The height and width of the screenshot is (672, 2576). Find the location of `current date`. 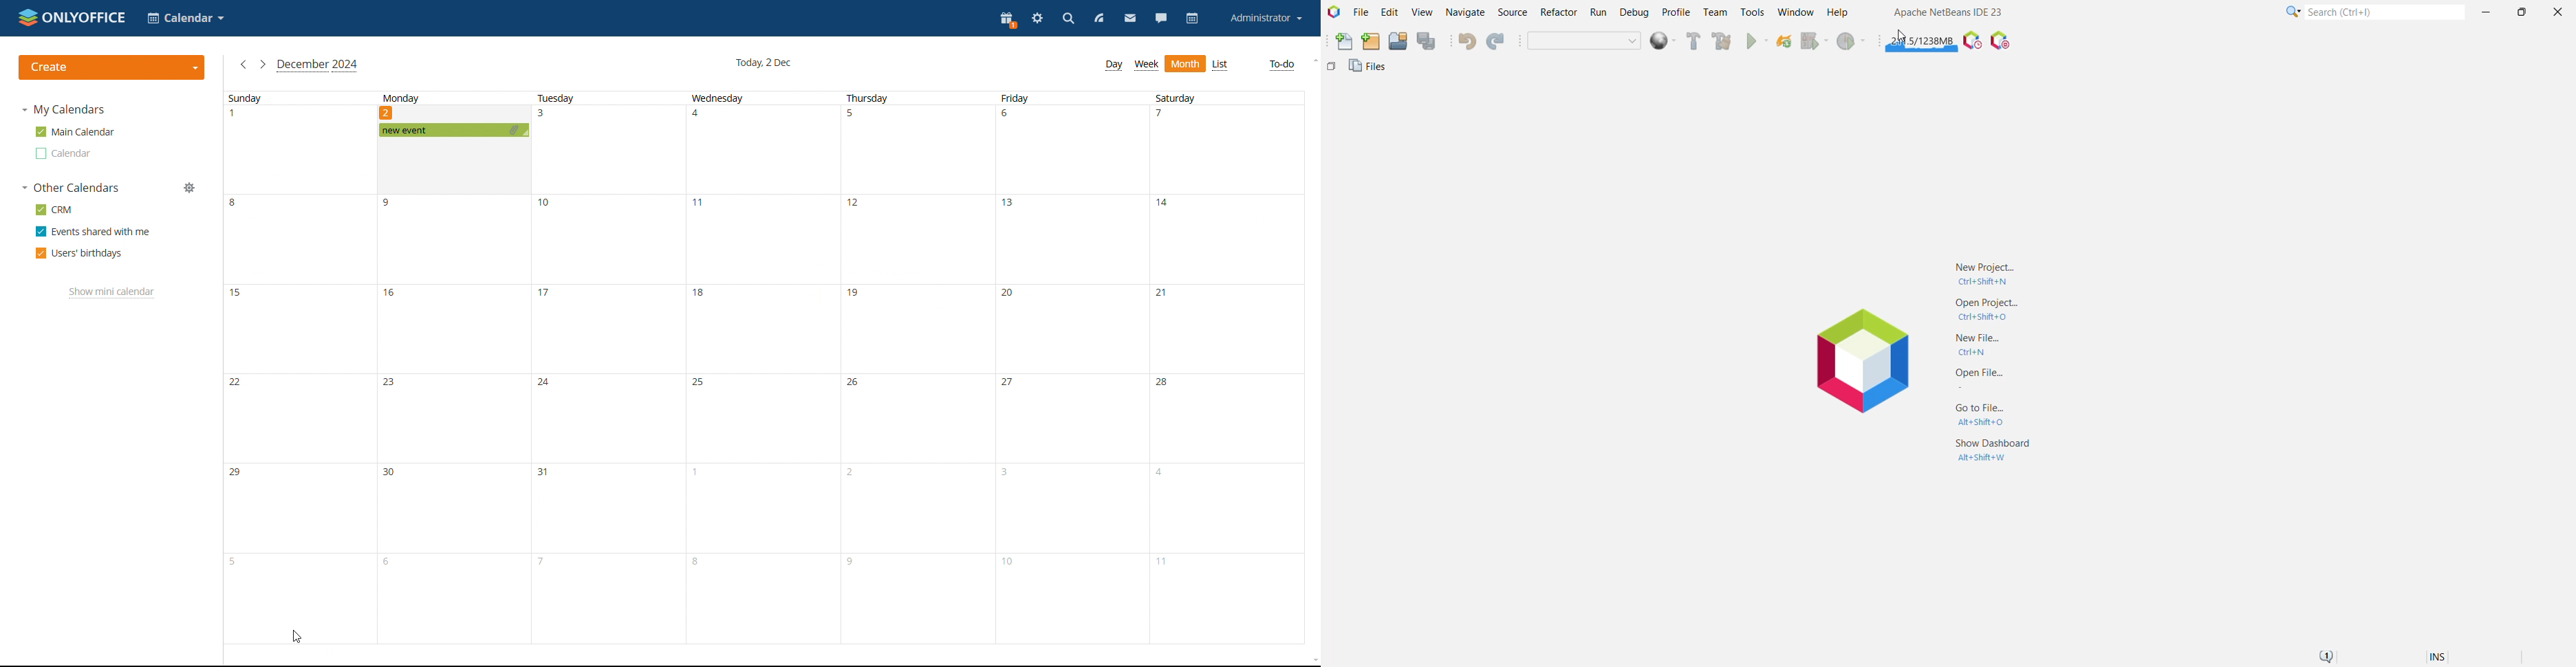

current date is located at coordinates (764, 63).